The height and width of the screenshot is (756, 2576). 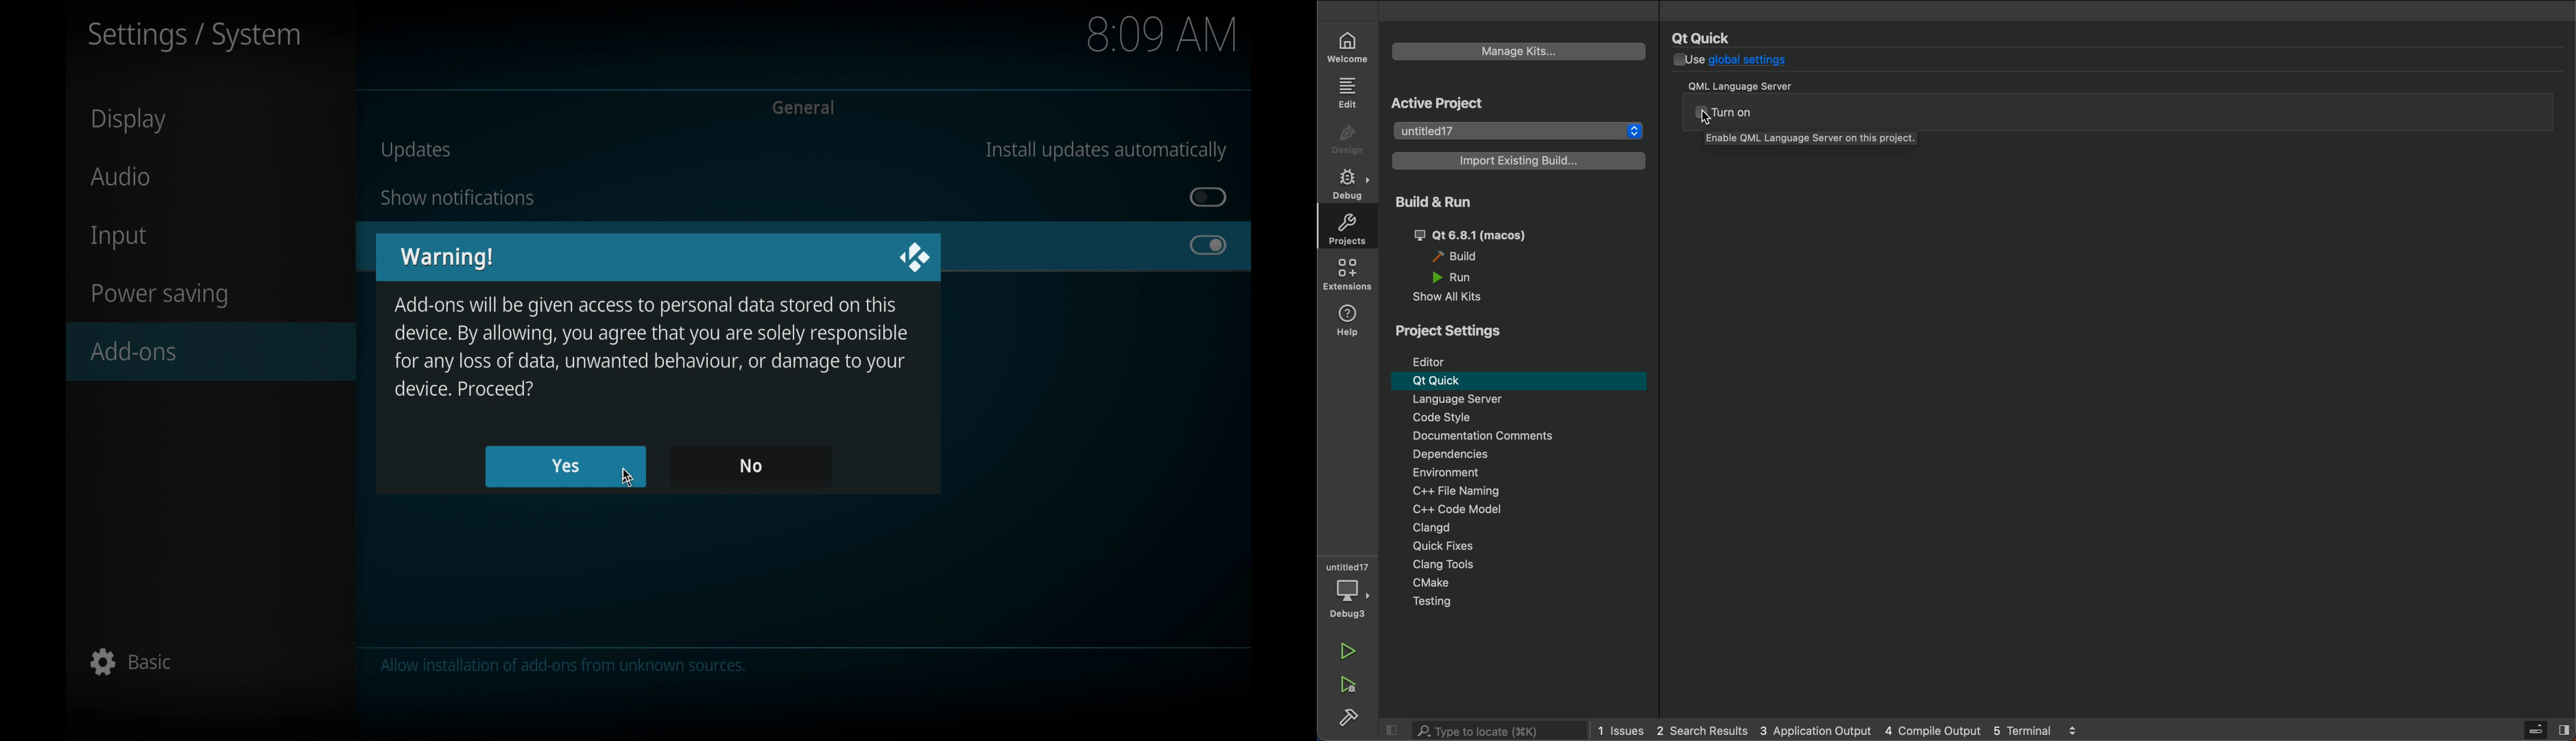 I want to click on display, so click(x=131, y=121).